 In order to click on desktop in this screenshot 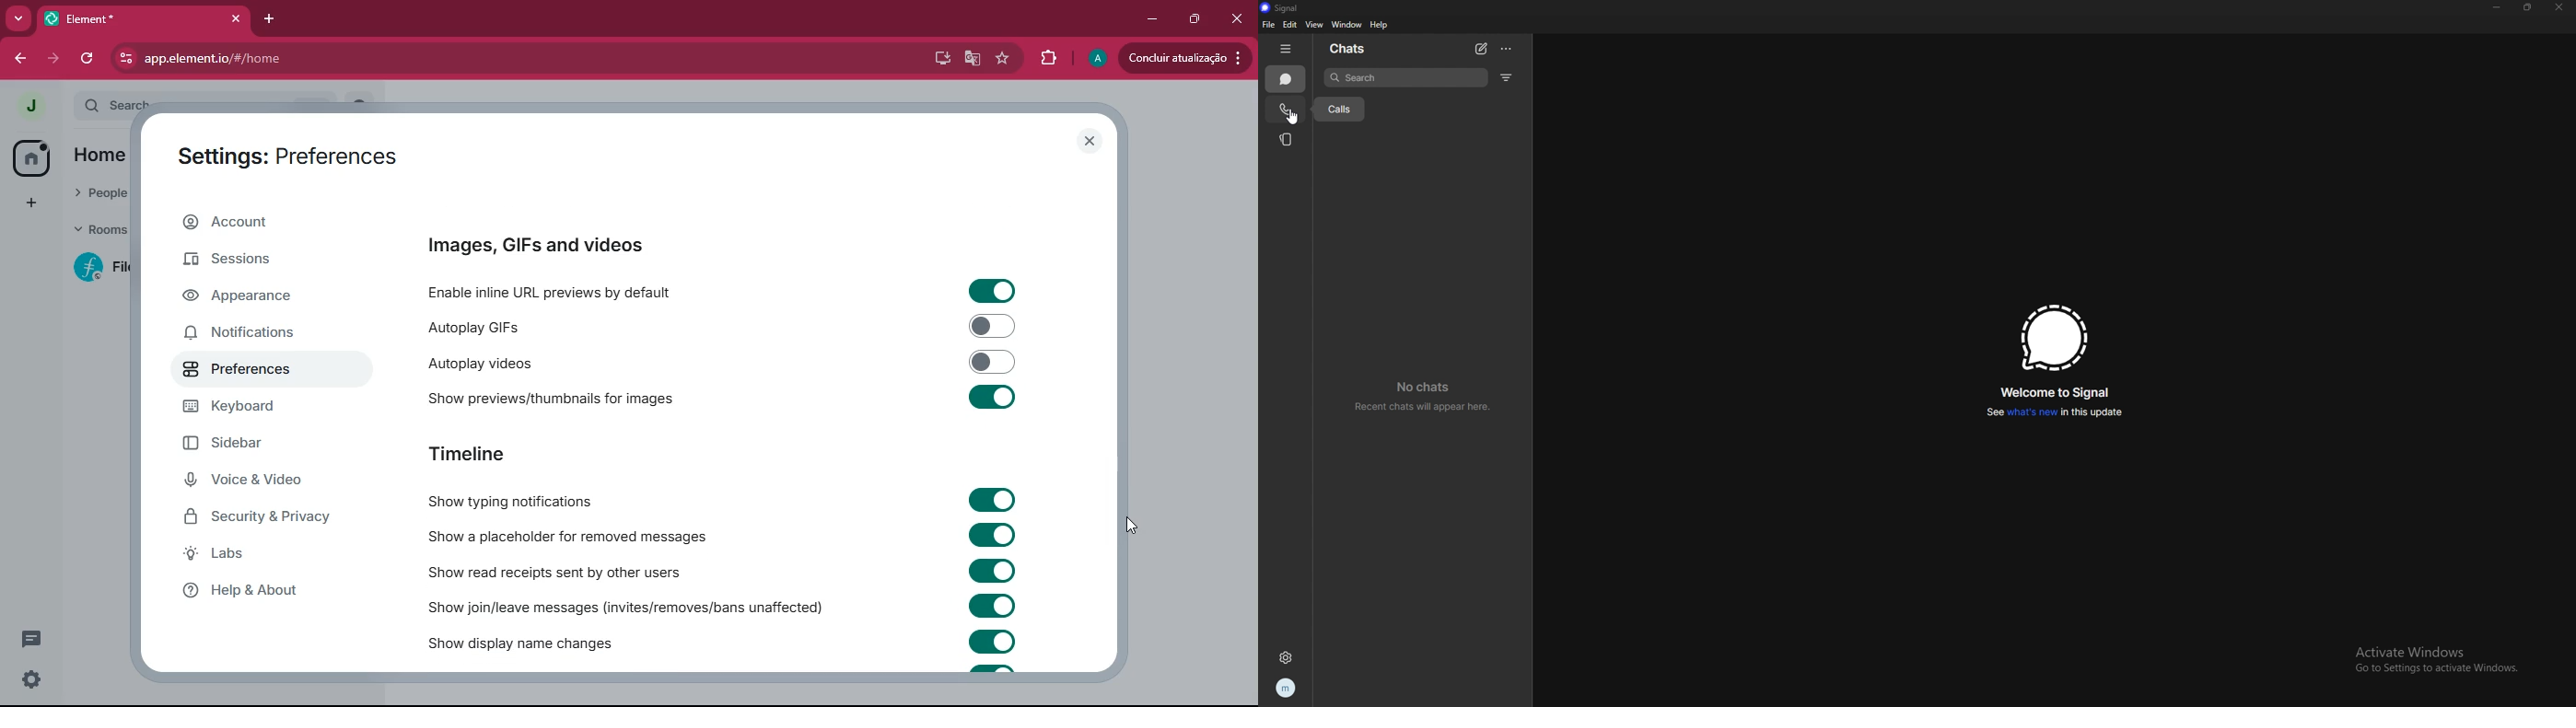, I will do `click(938, 58)`.